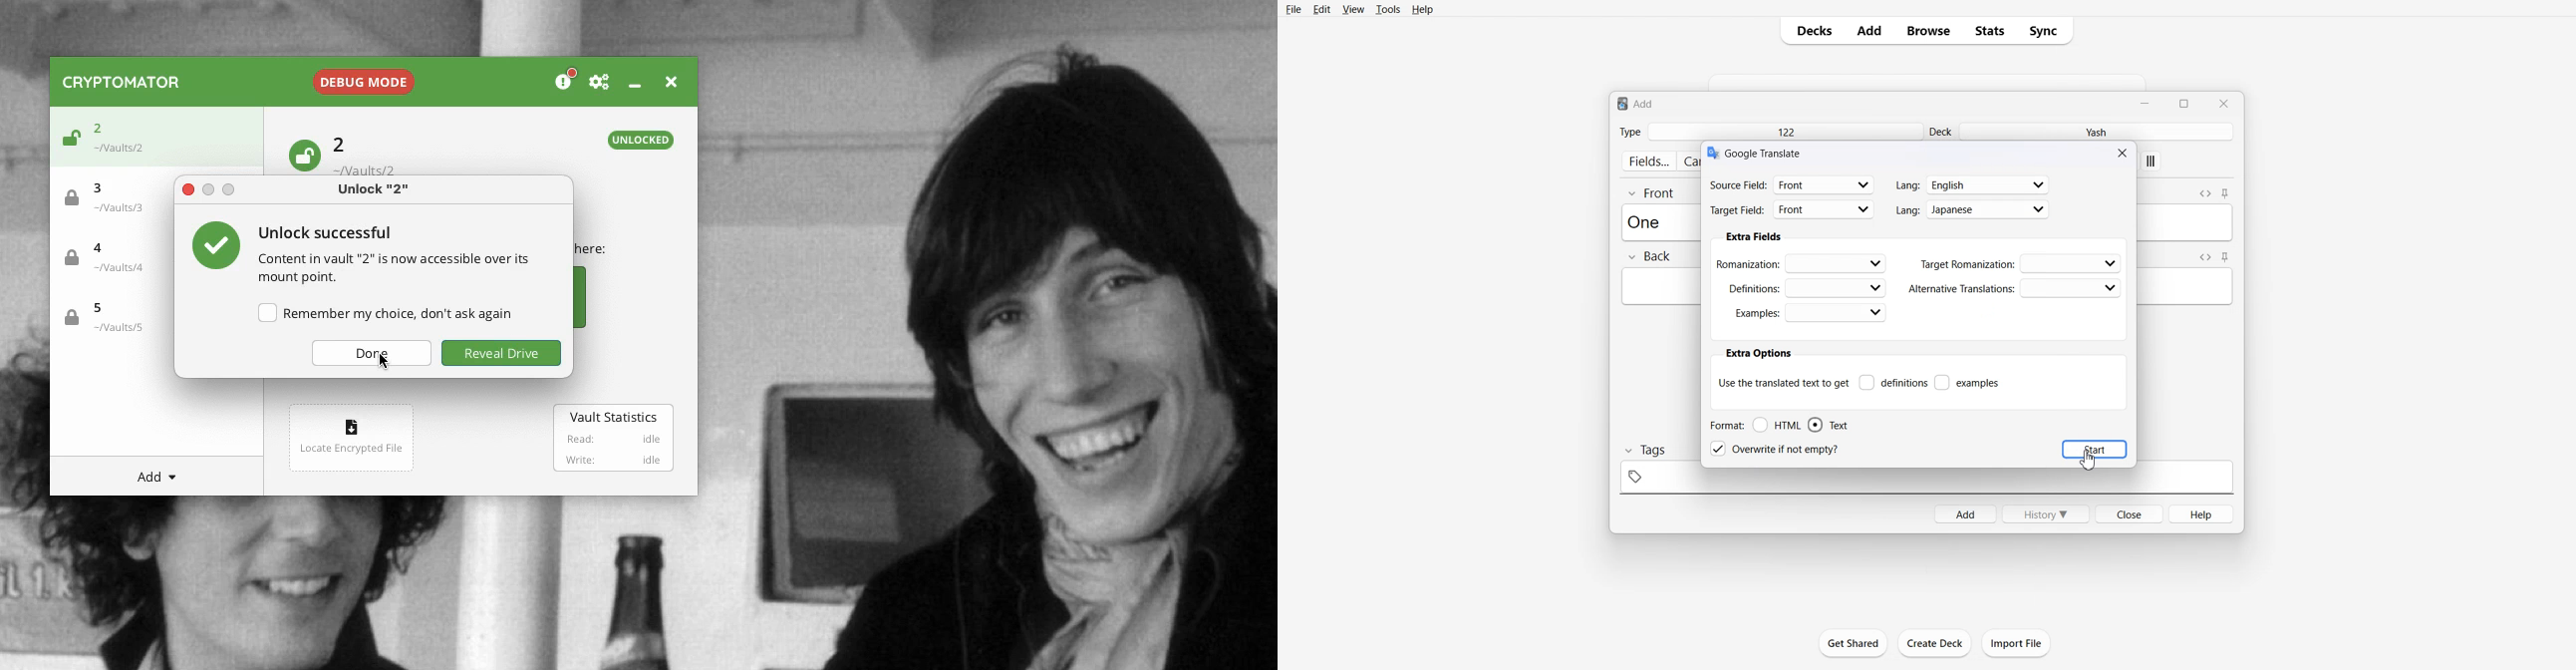  What do you see at coordinates (502, 354) in the screenshot?
I see `Reveal Drive` at bounding box center [502, 354].